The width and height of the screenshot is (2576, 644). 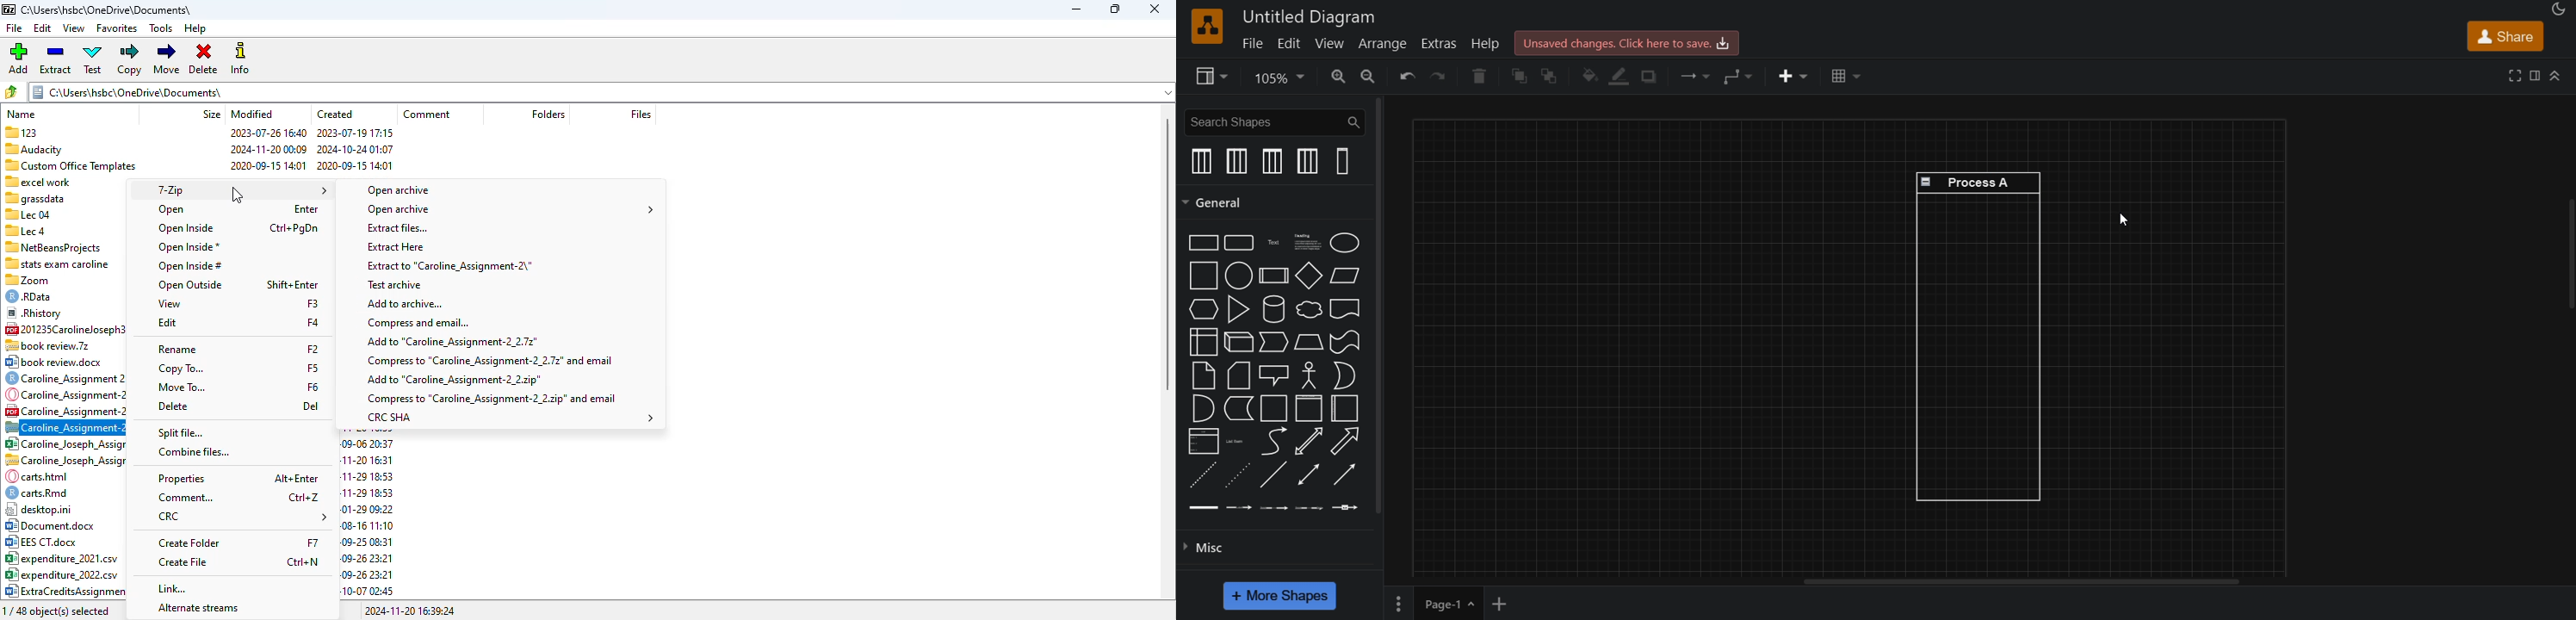 What do you see at coordinates (1205, 376) in the screenshot?
I see `note` at bounding box center [1205, 376].